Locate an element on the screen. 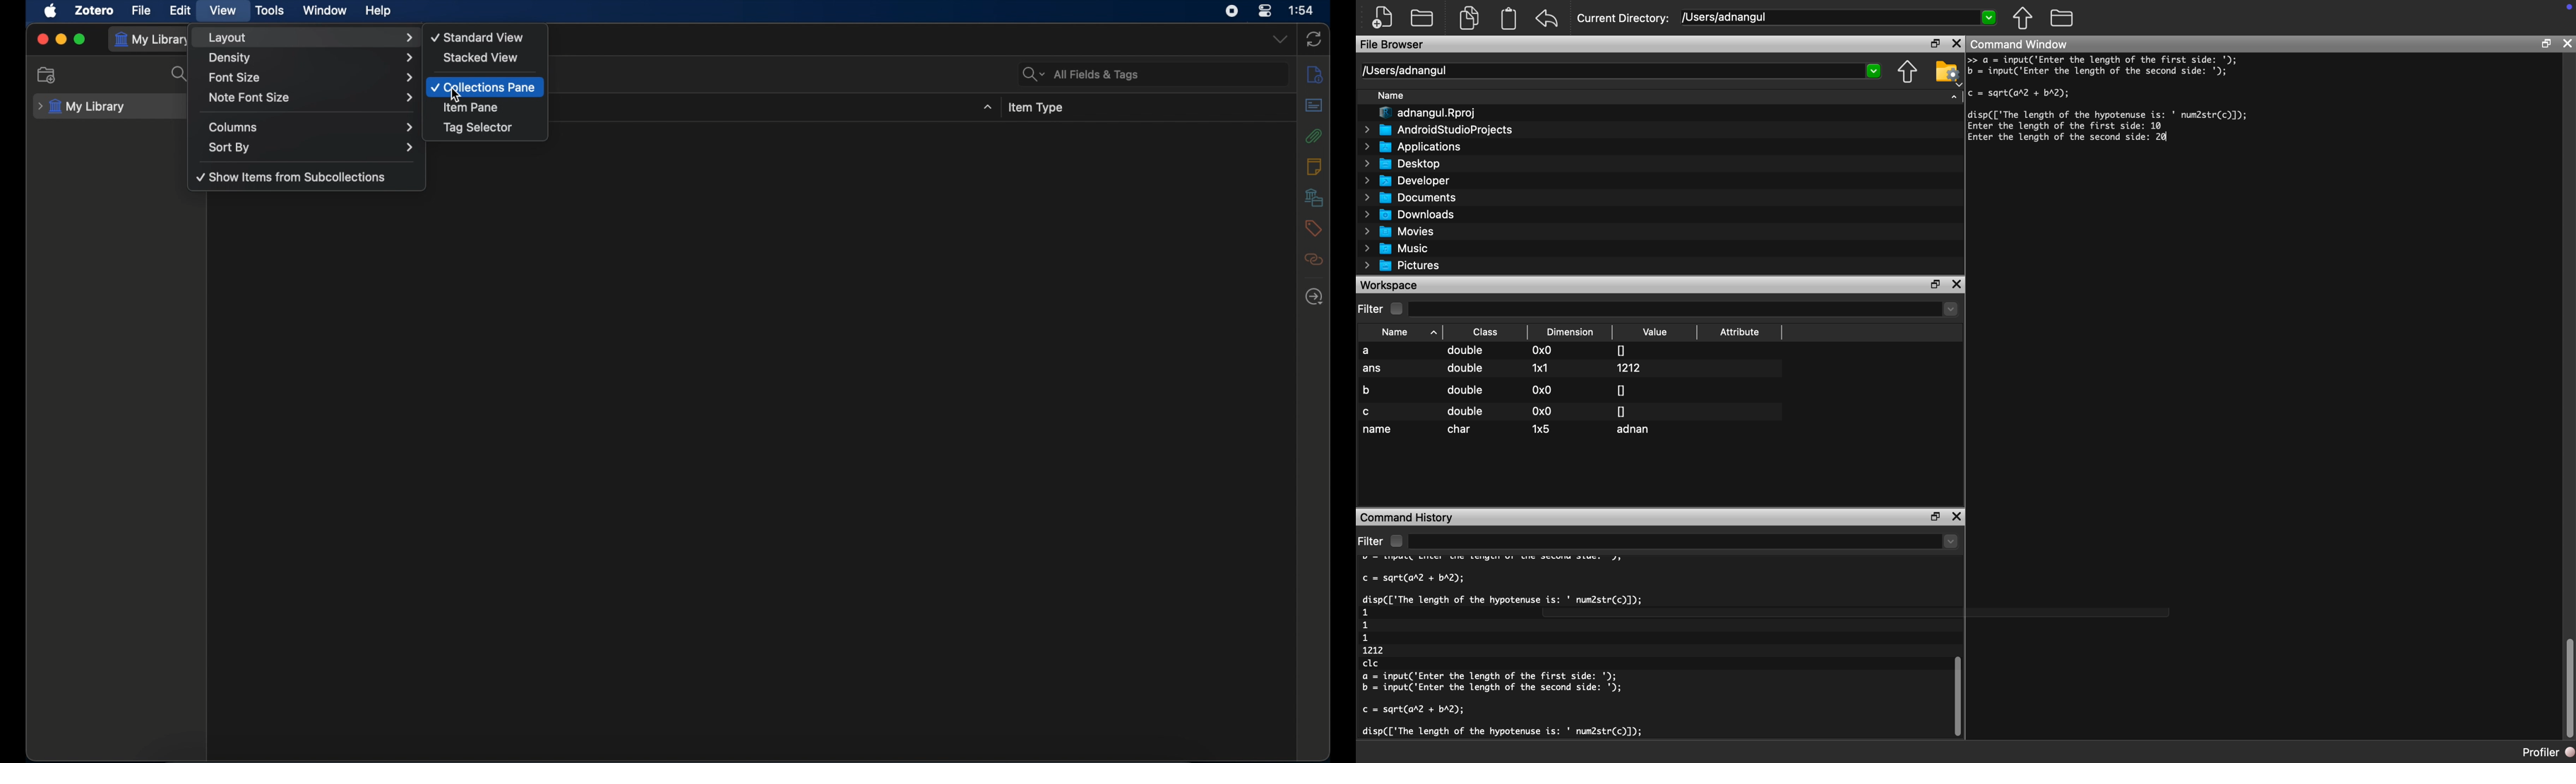 The height and width of the screenshot is (784, 2576). dropdown is located at coordinates (988, 107).